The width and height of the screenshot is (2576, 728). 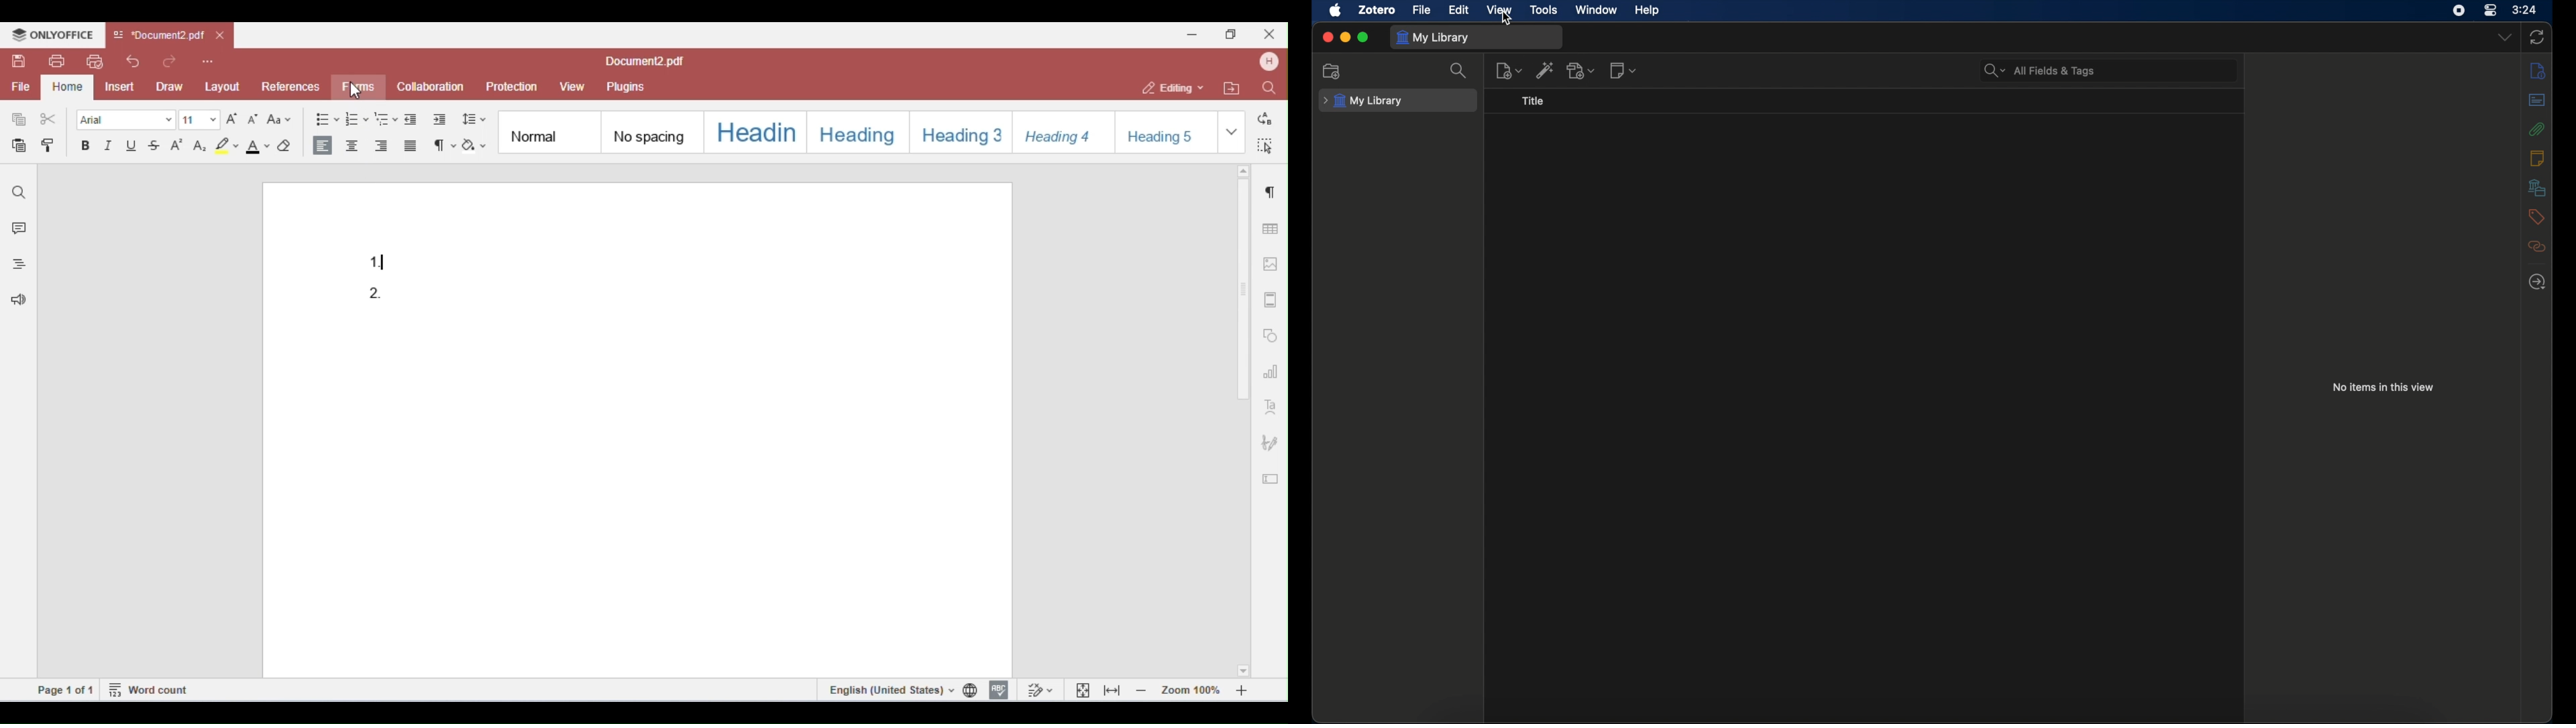 I want to click on attachments, so click(x=2537, y=129).